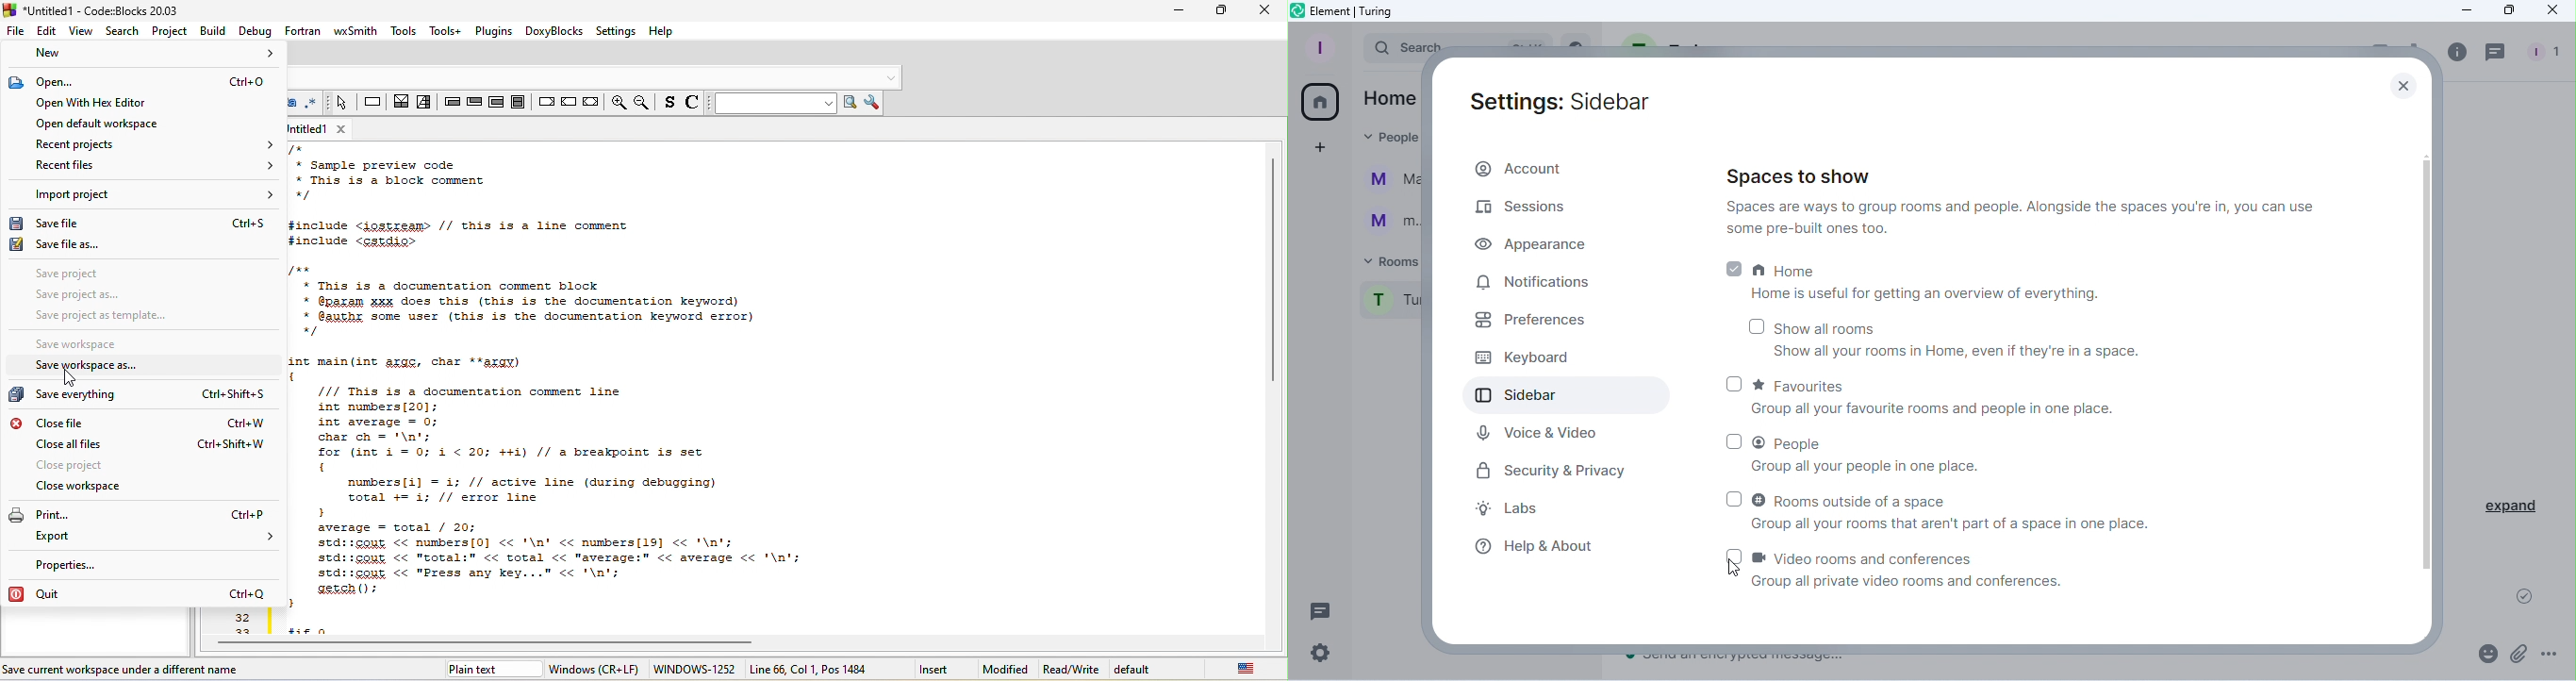 This screenshot has width=2576, height=700. Describe the element at coordinates (1247, 671) in the screenshot. I see `united state` at that location.